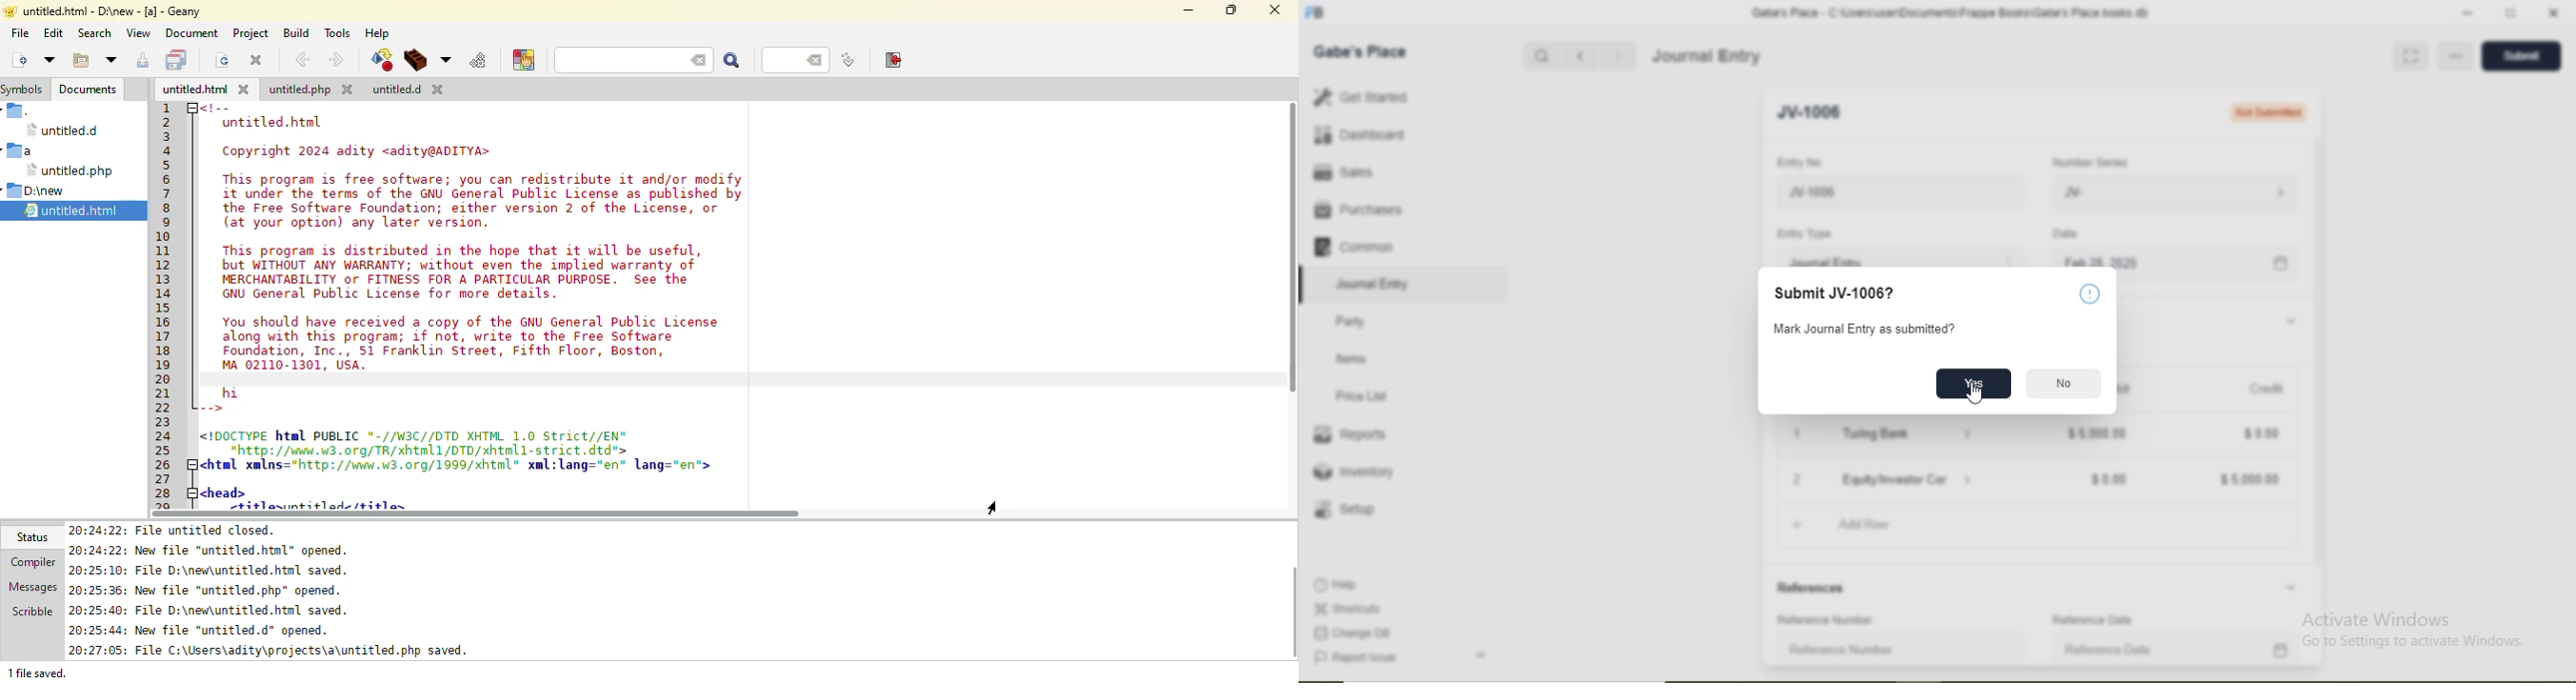 The height and width of the screenshot is (700, 2576). Describe the element at coordinates (2097, 432) in the screenshot. I see `$5,000.00` at that location.